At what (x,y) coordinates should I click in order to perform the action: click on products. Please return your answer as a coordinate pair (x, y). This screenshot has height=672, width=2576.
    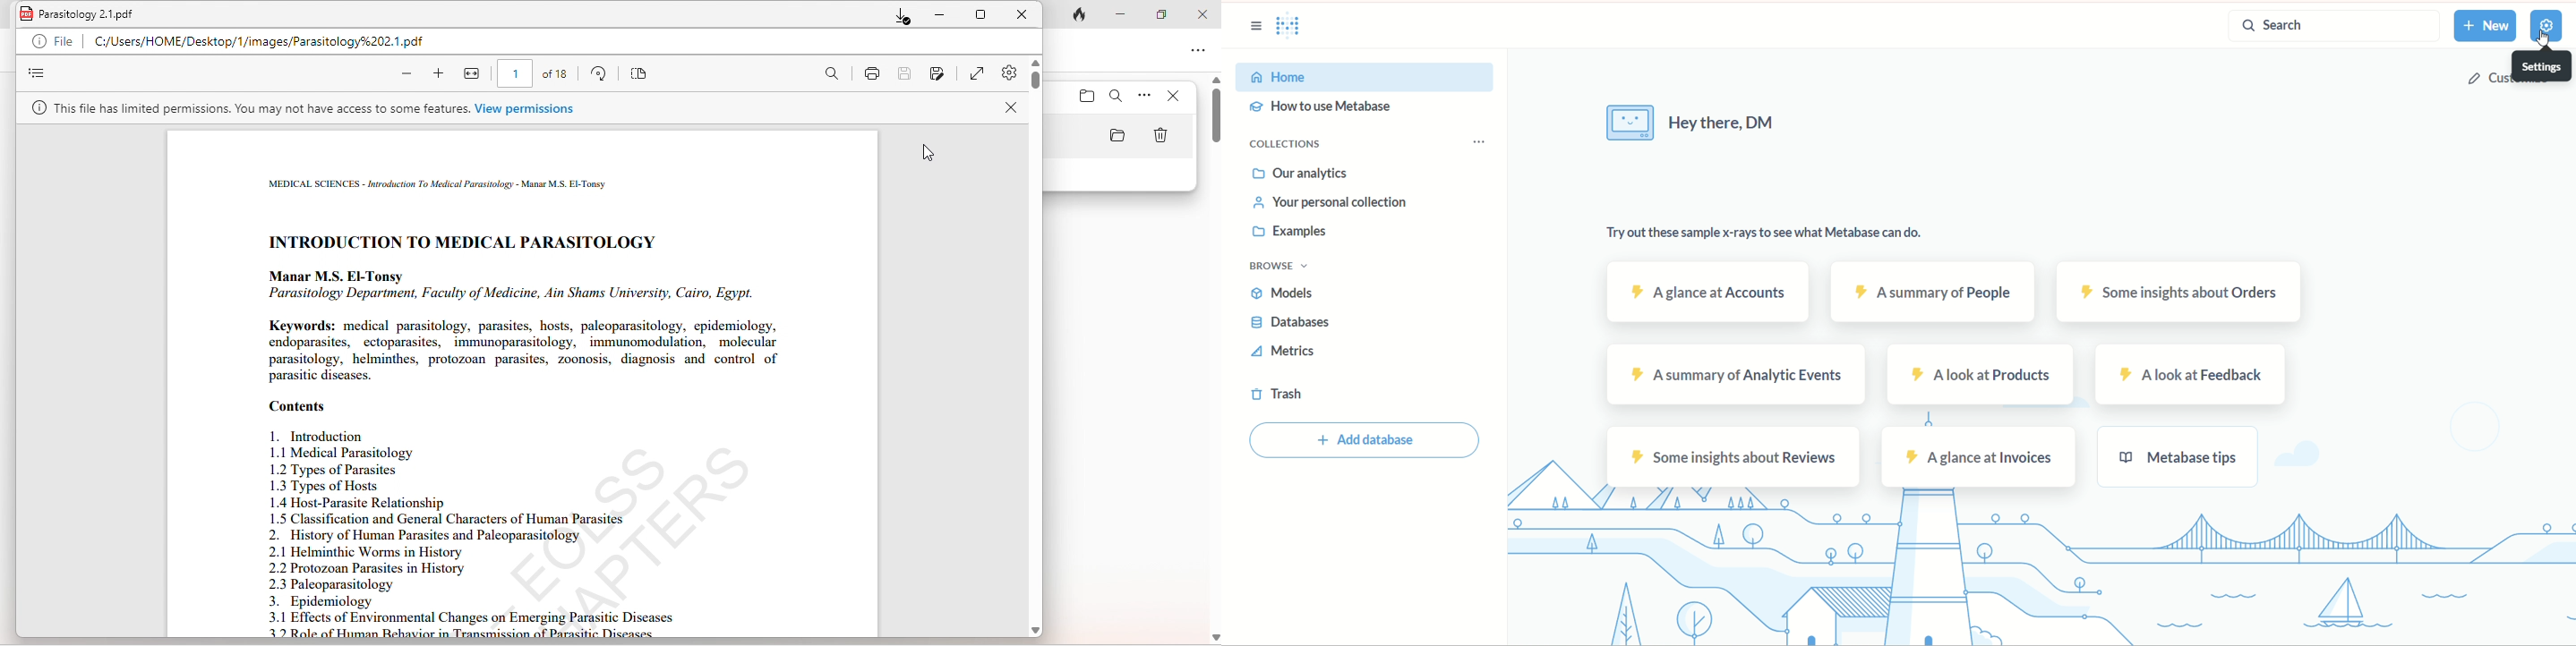
    Looking at the image, I should click on (1982, 376).